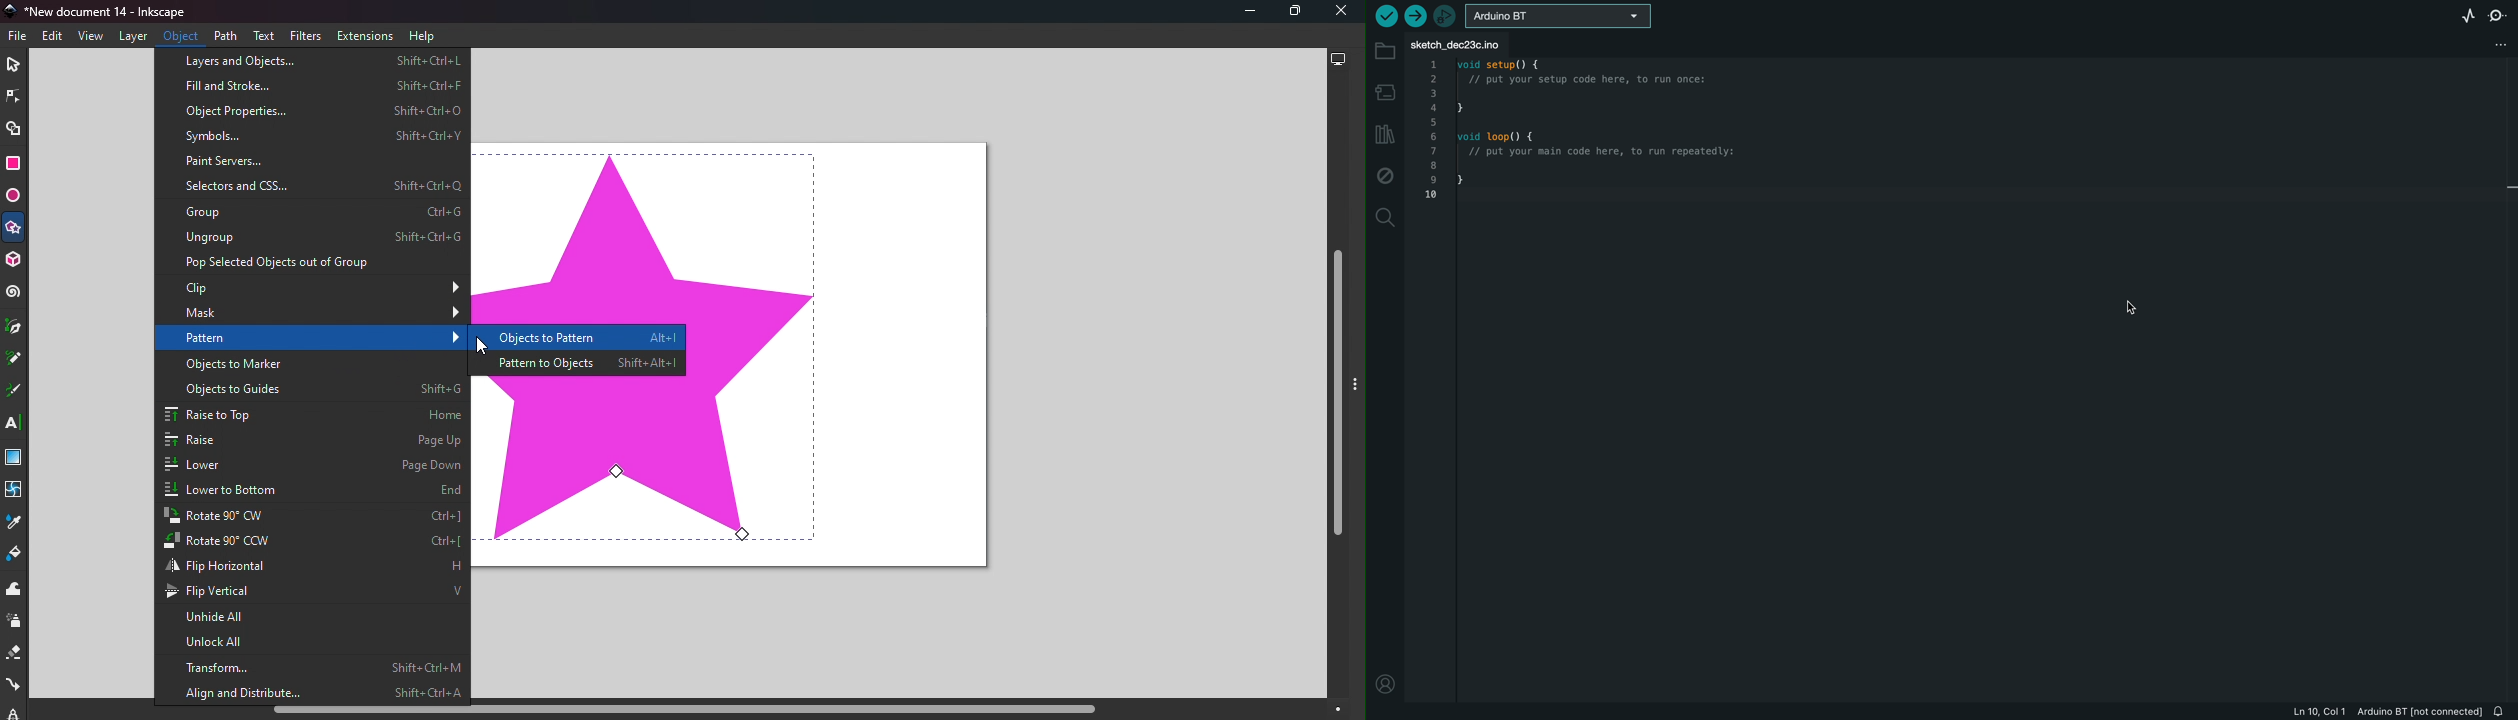  I want to click on Close, so click(1342, 12).